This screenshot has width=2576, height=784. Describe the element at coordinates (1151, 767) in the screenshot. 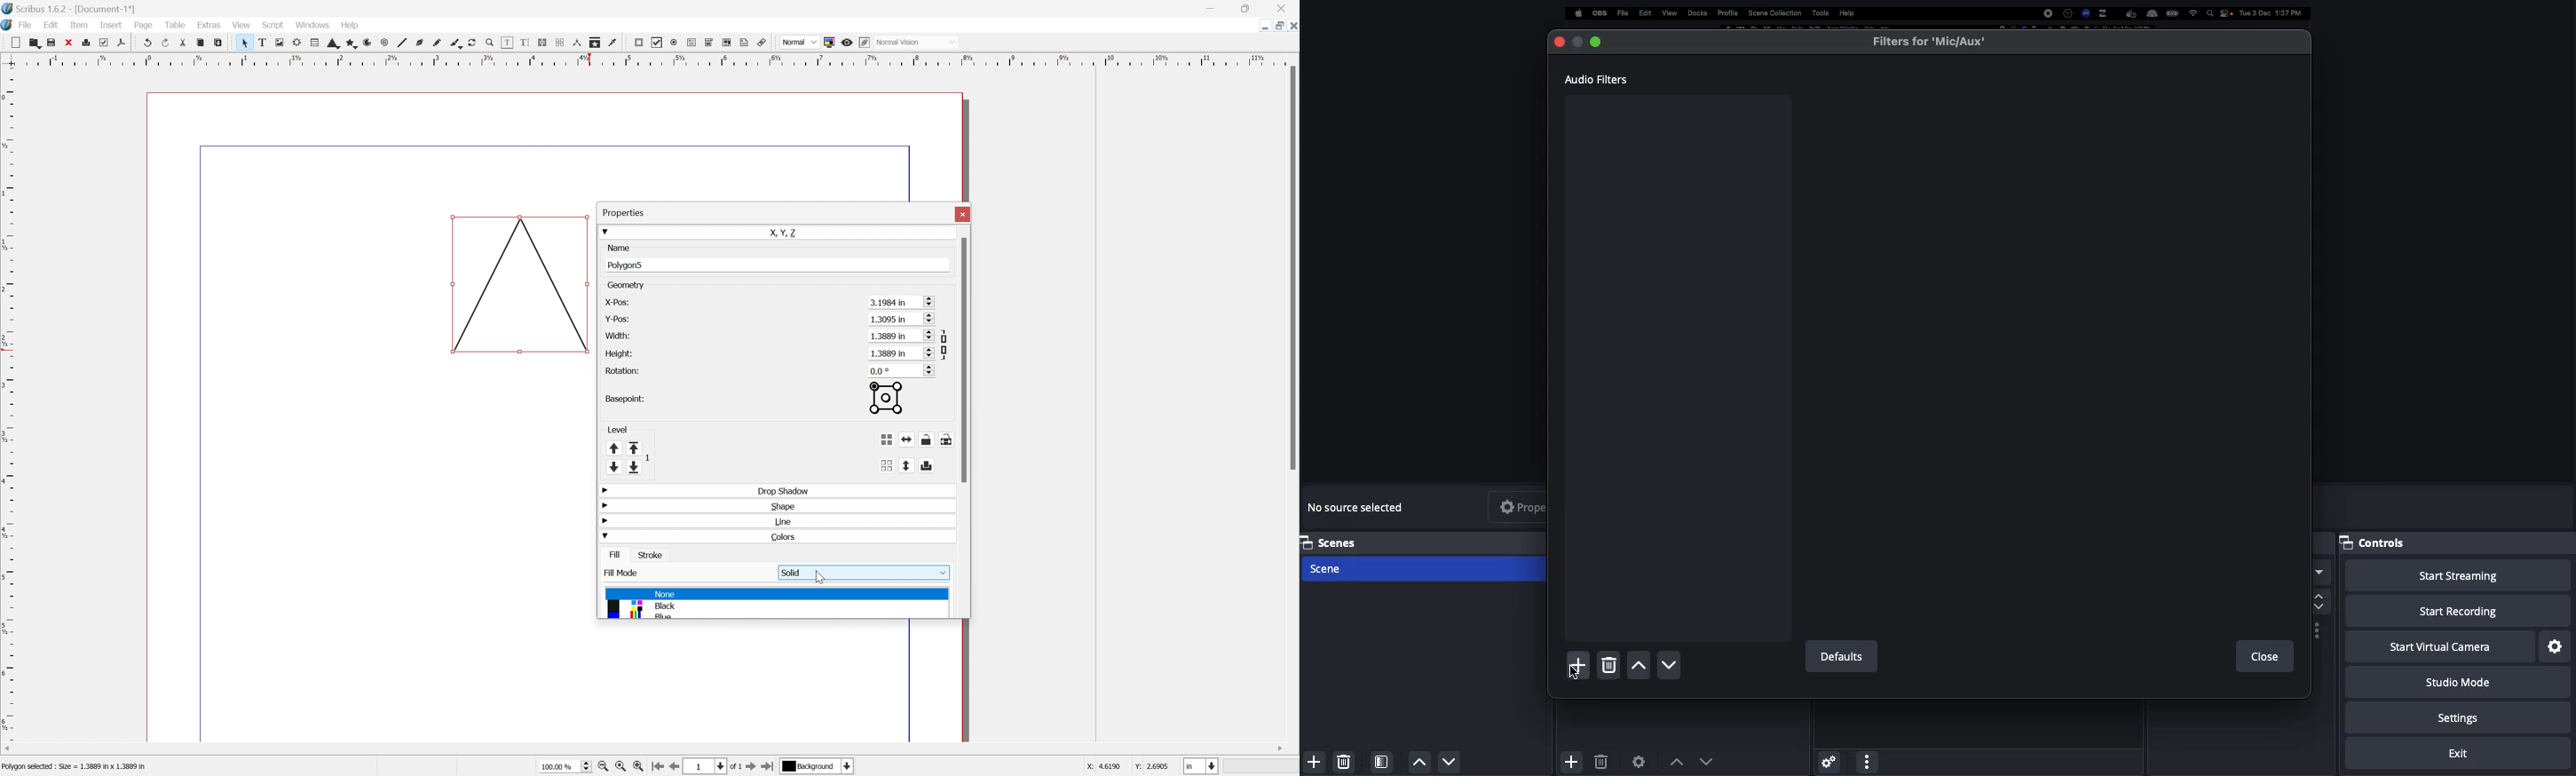

I see `Y: 1.3254` at that location.